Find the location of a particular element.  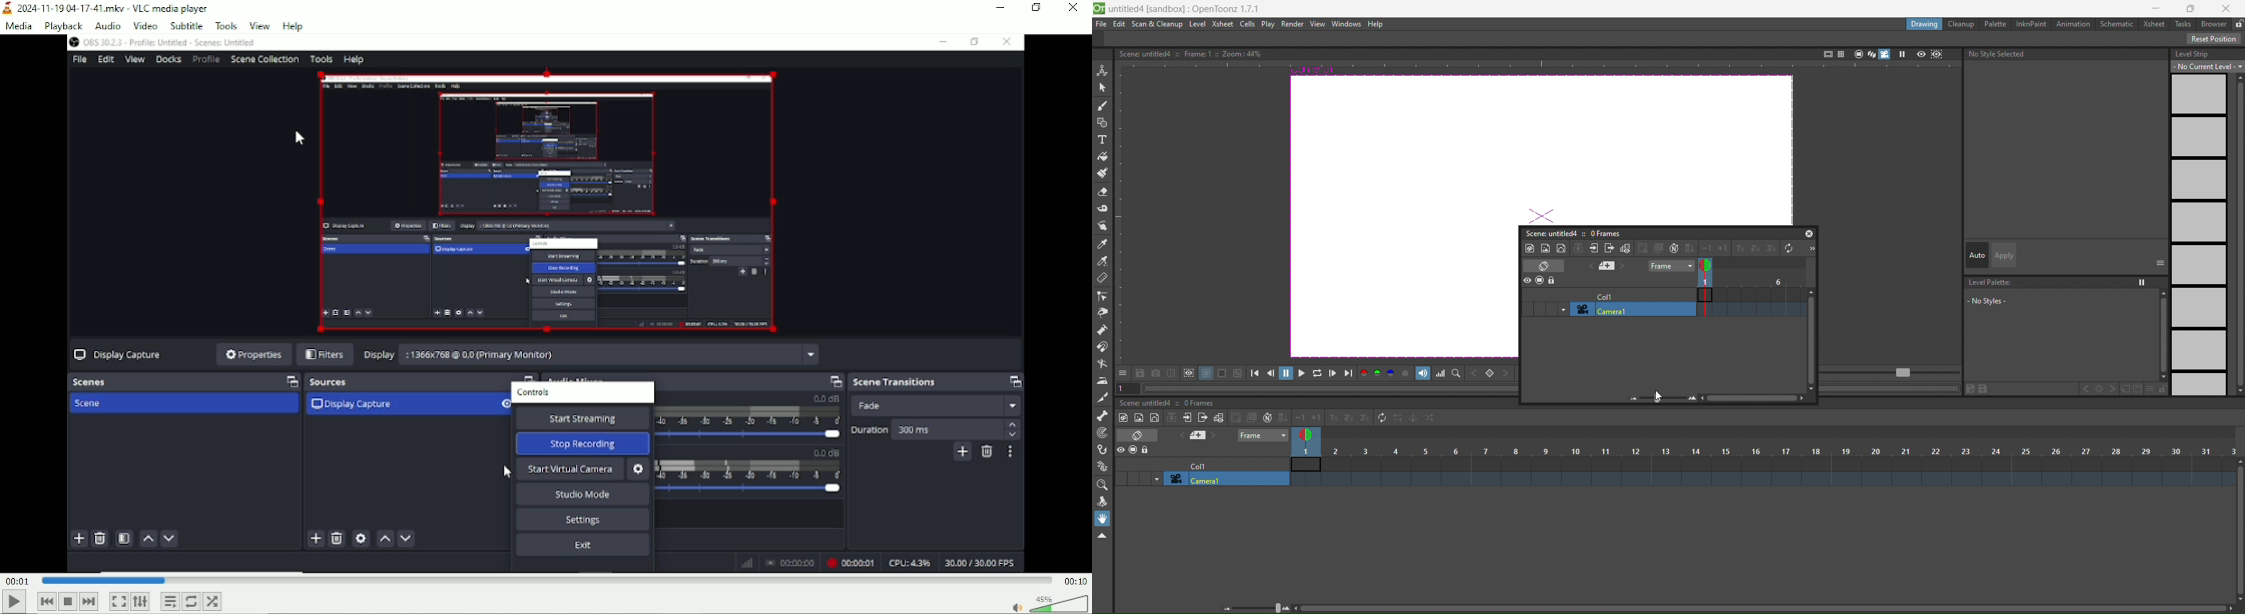

icon is located at coordinates (1134, 451).